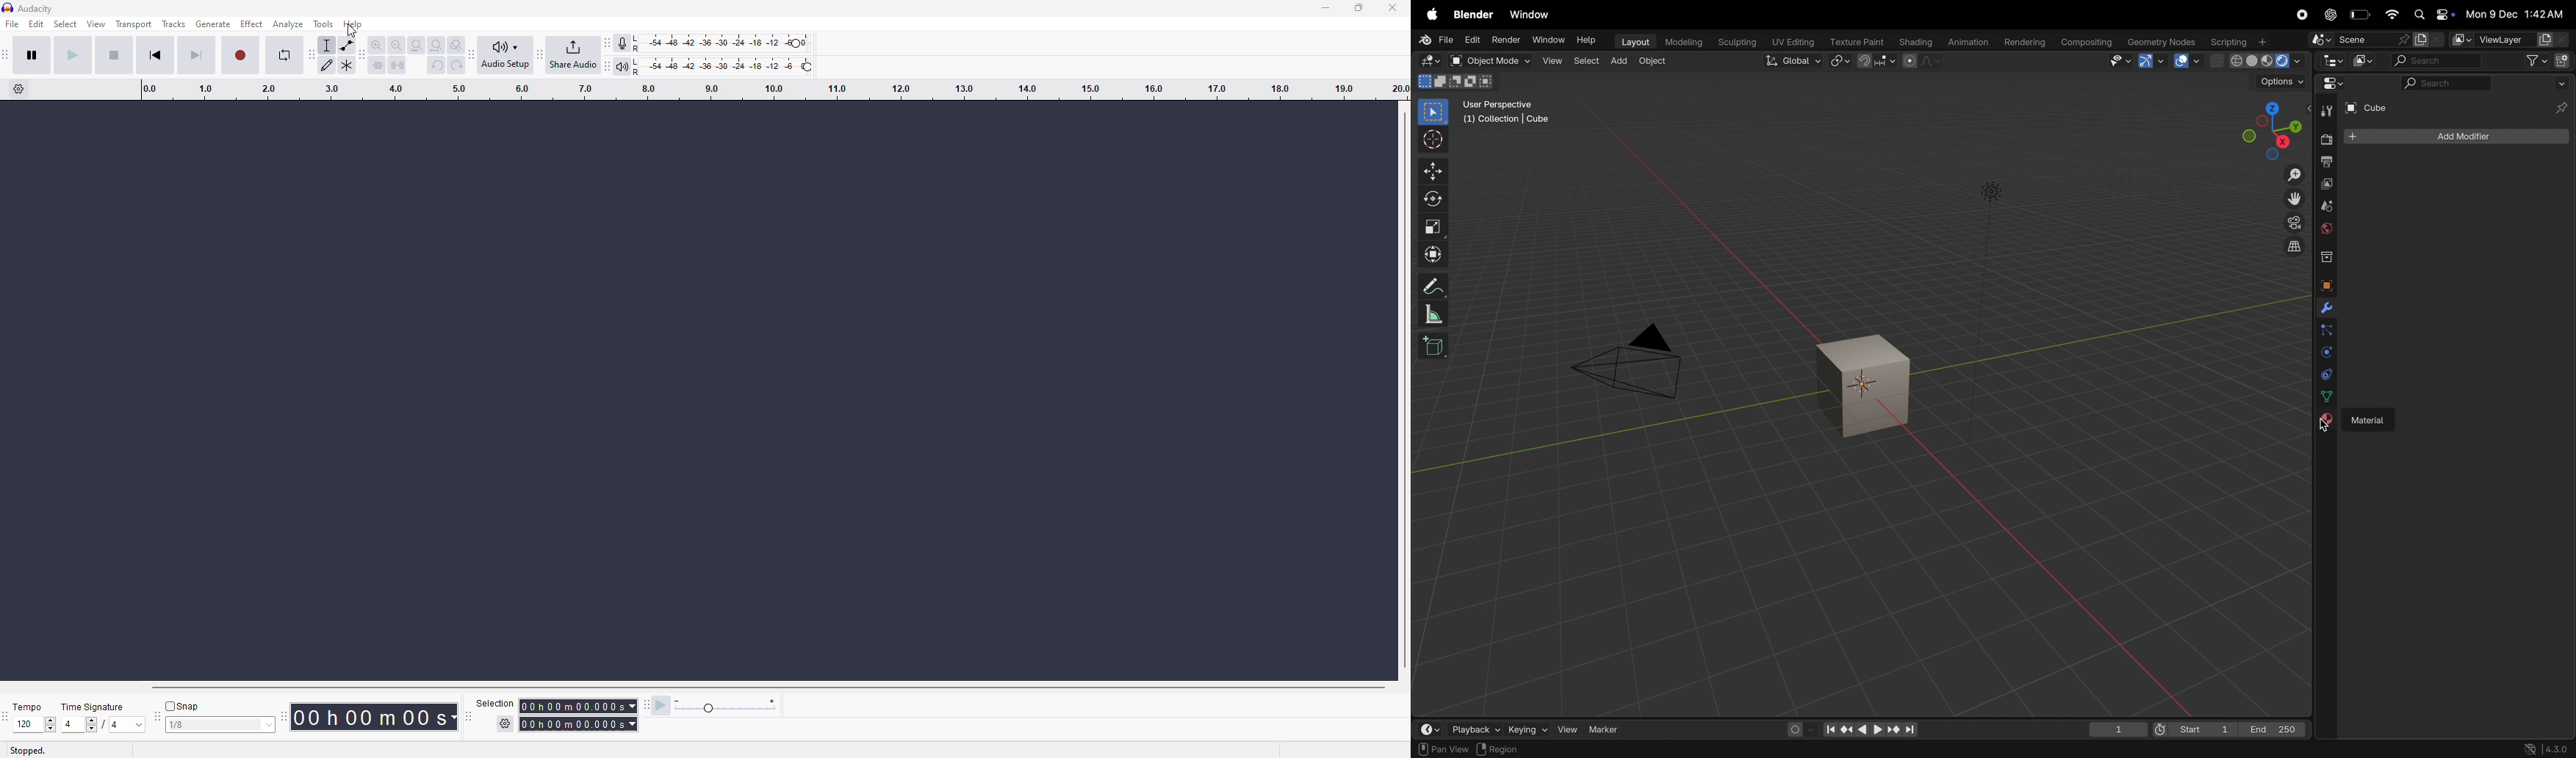 Image resolution: width=2576 pixels, height=784 pixels. What do you see at coordinates (731, 64) in the screenshot?
I see `playback level` at bounding box center [731, 64].